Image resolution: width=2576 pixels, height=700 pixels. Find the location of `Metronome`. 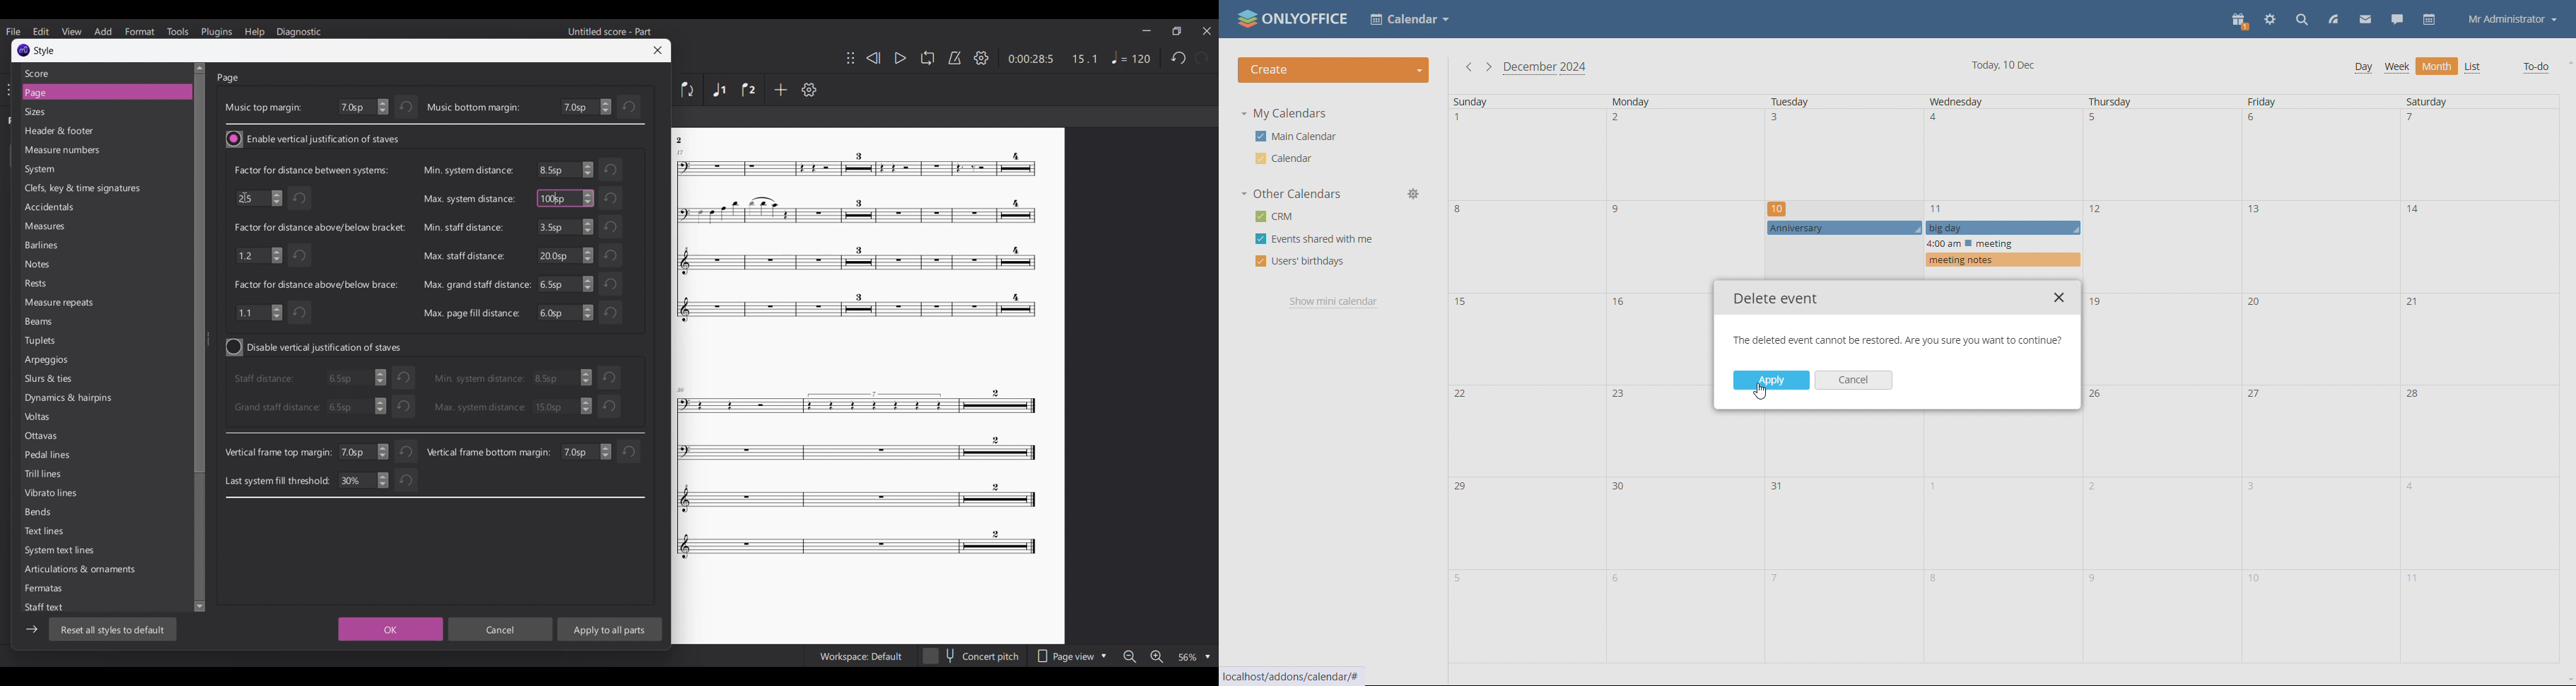

Metronome is located at coordinates (955, 58).